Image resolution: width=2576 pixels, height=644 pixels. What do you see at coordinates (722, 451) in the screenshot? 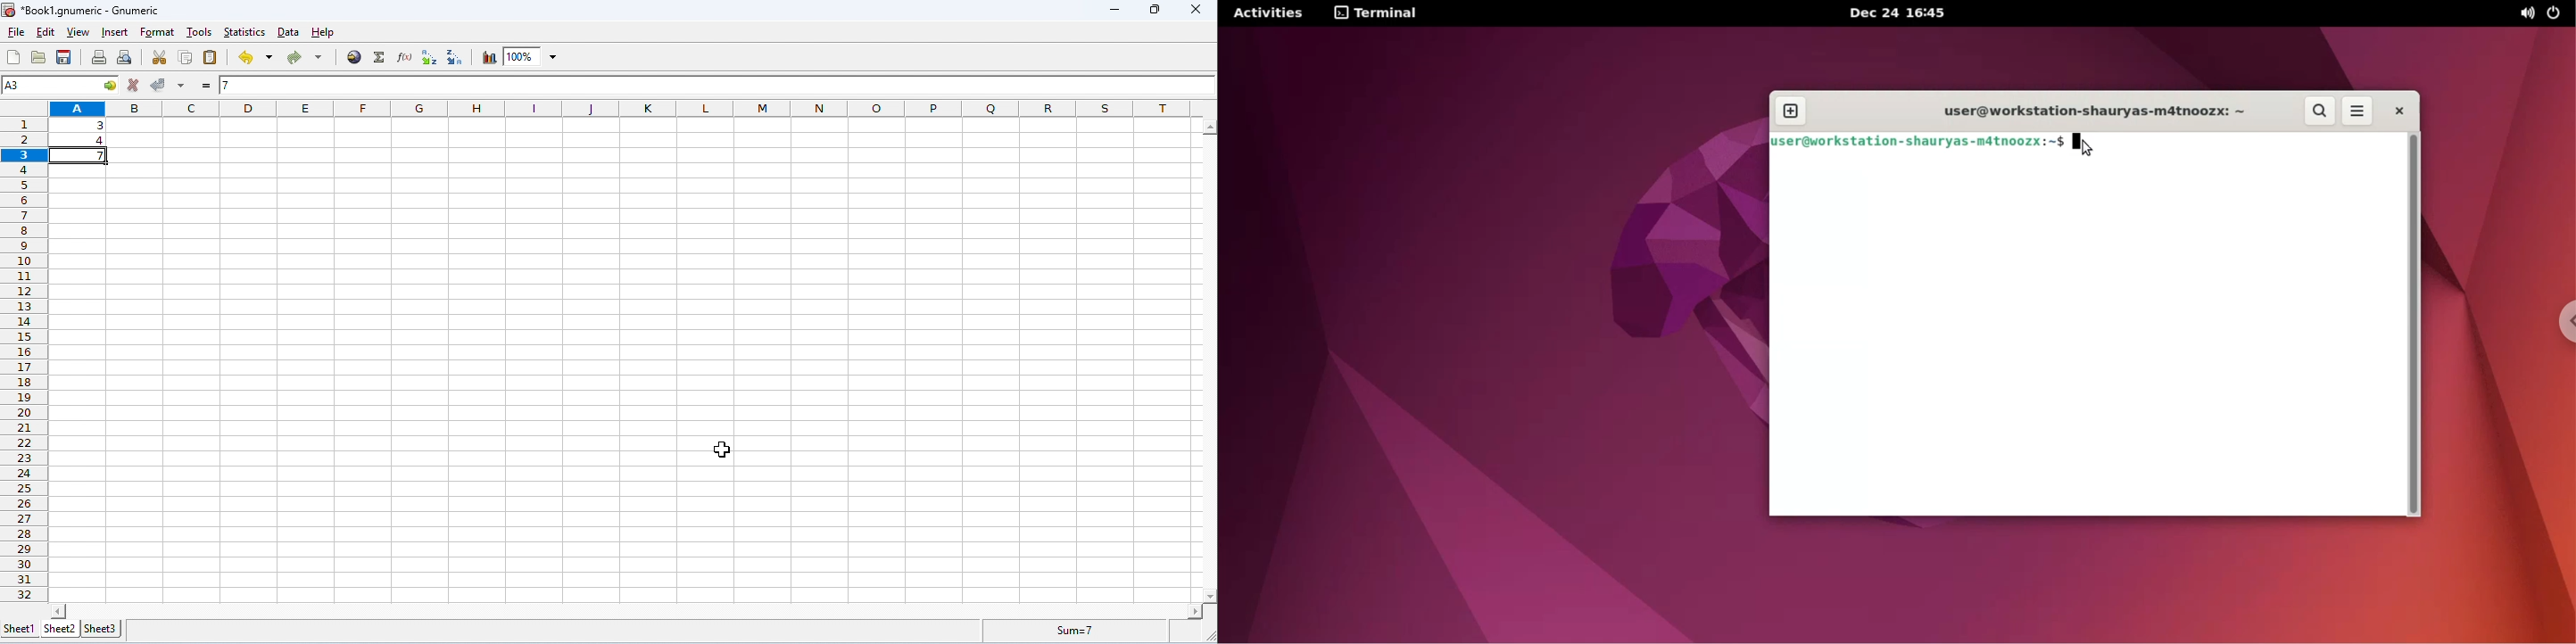
I see `cursor` at bounding box center [722, 451].